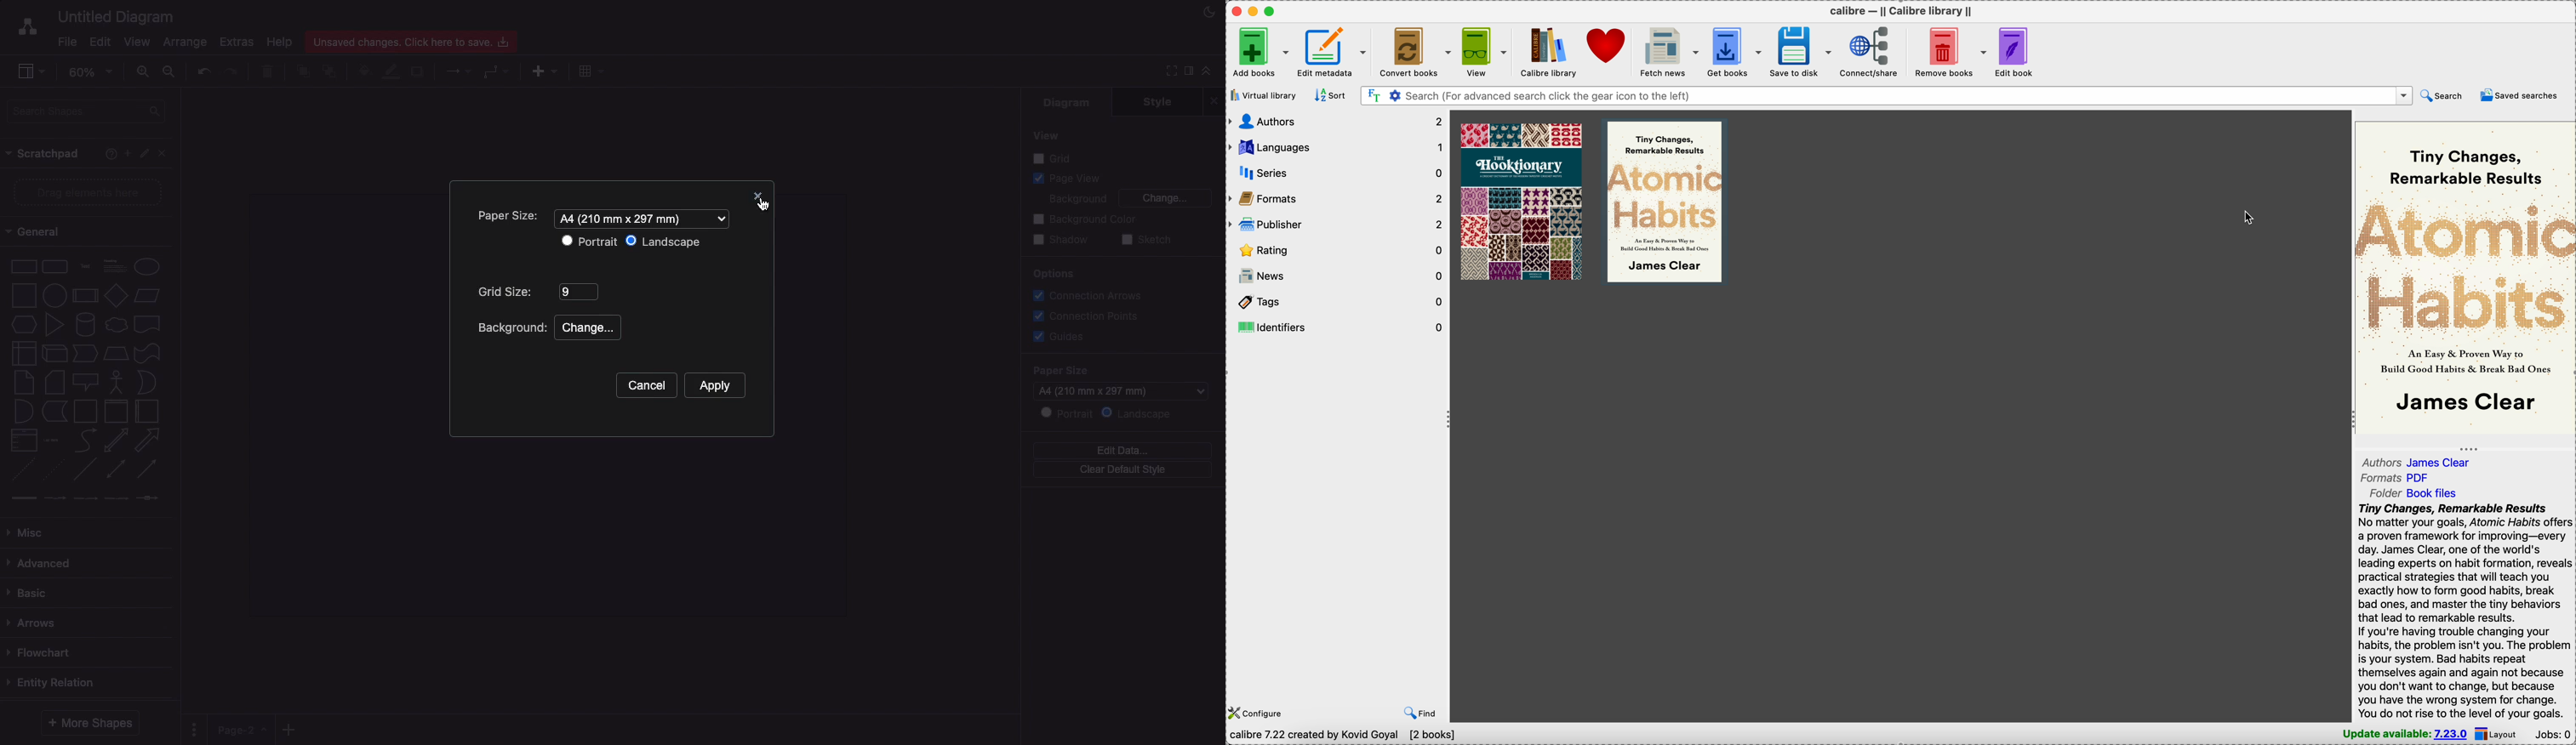  Describe the element at coordinates (498, 71) in the screenshot. I see `Waypoints` at that location.